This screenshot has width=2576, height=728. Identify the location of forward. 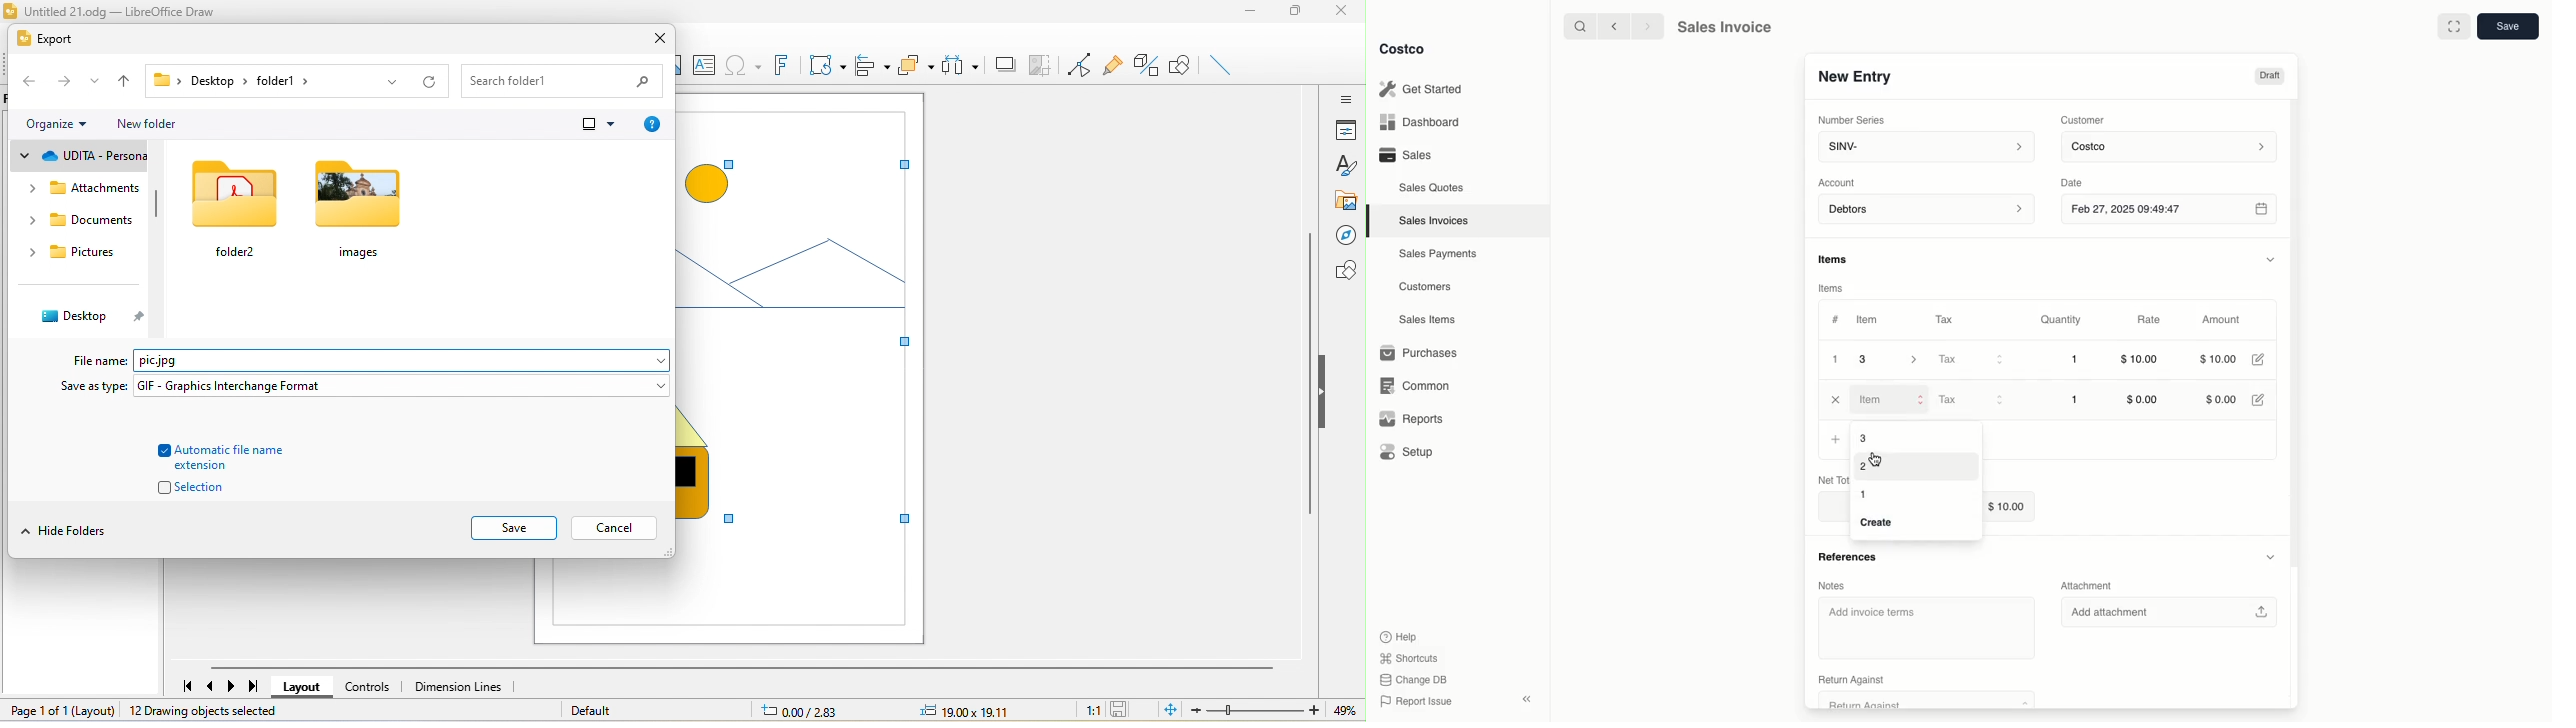
(67, 83).